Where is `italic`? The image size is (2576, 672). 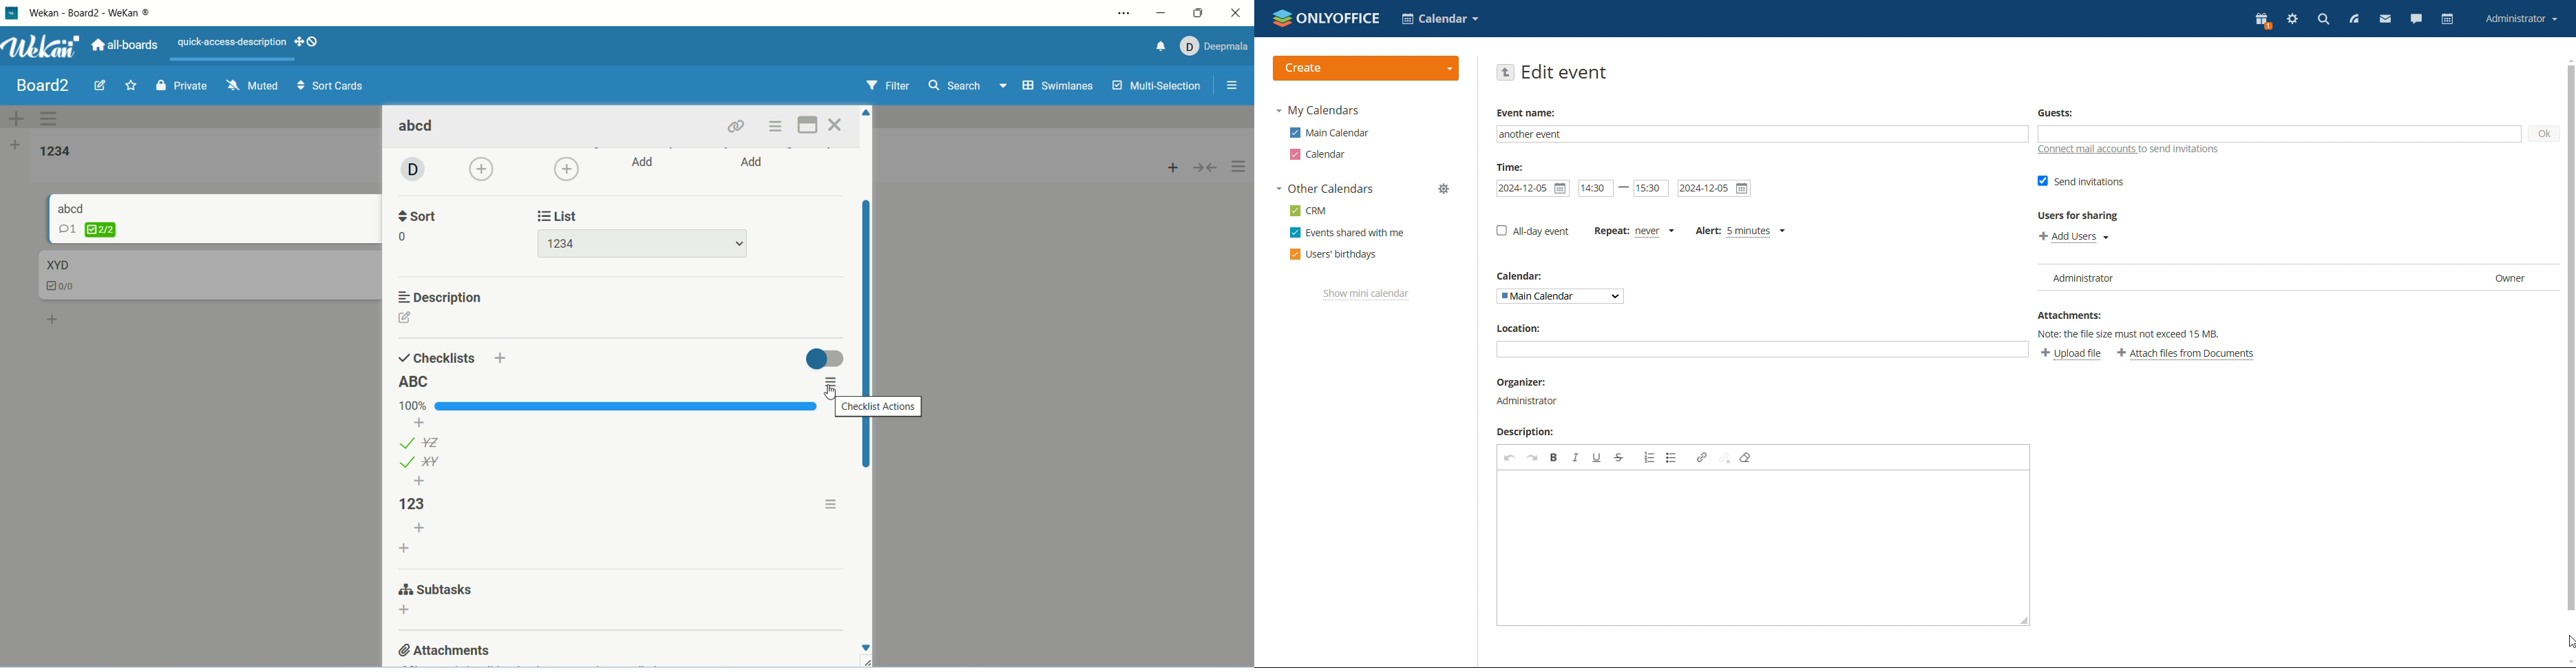
italic is located at coordinates (1575, 457).